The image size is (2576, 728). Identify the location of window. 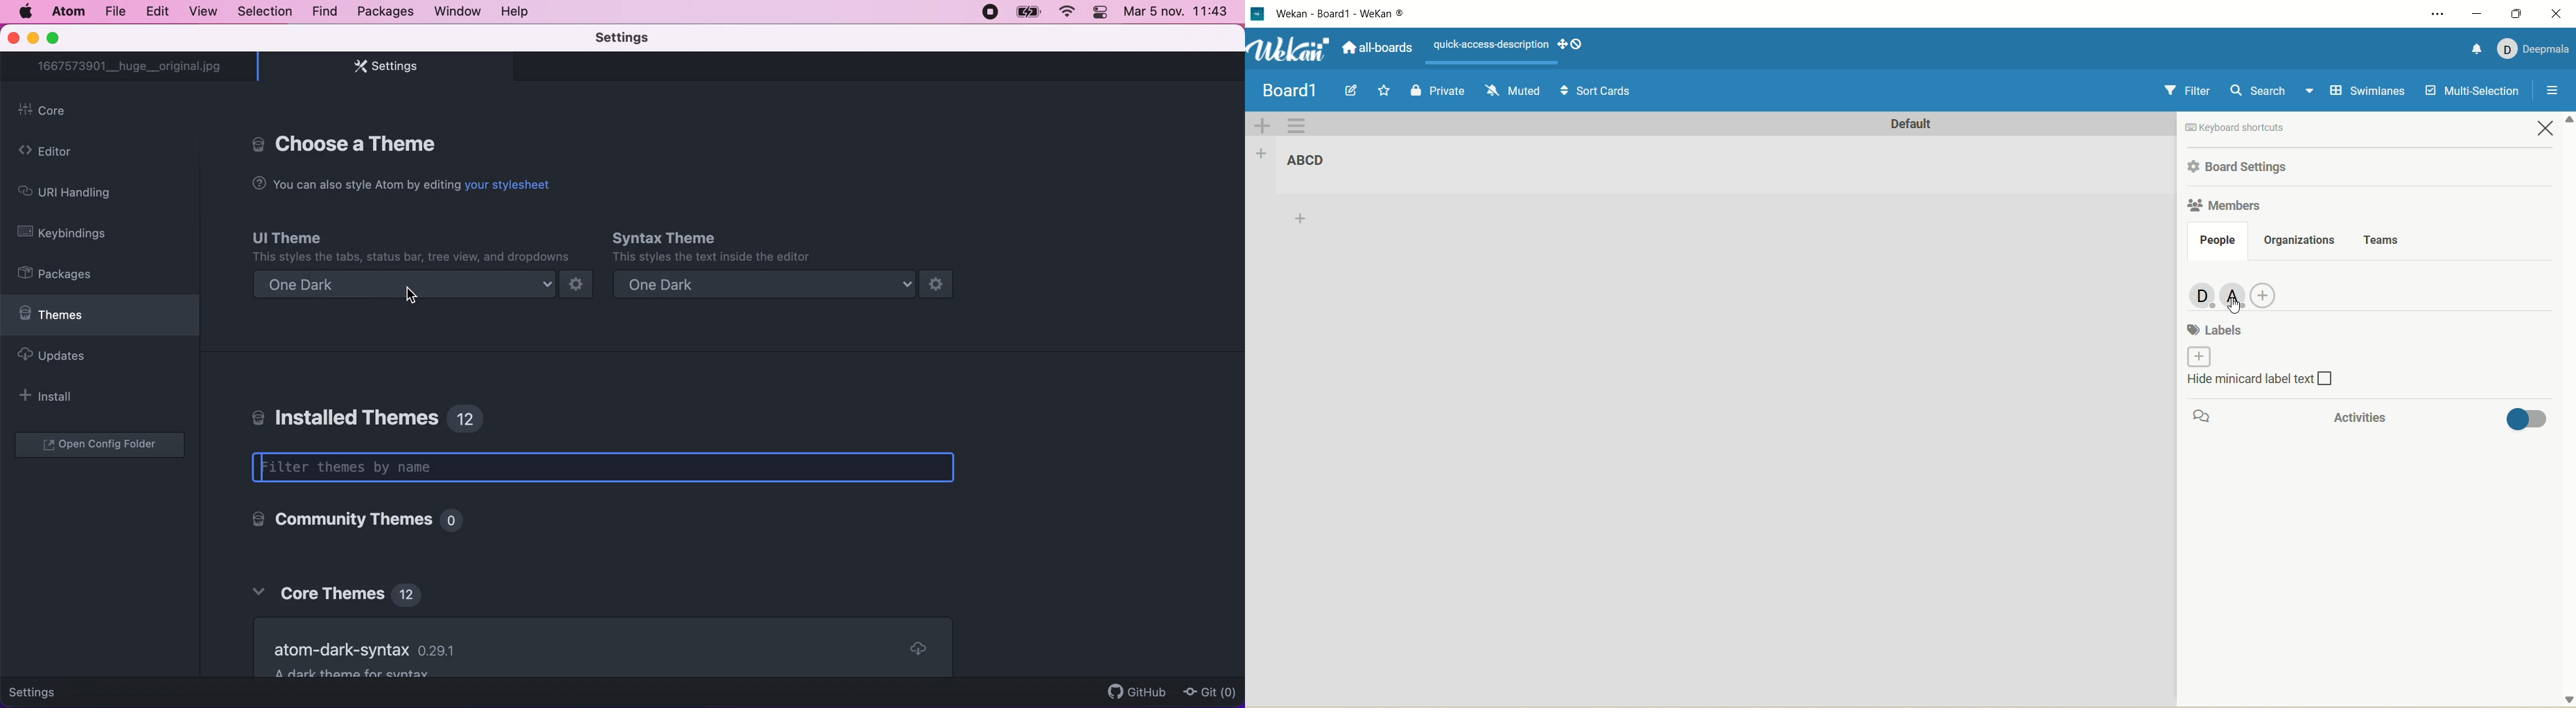
(459, 13).